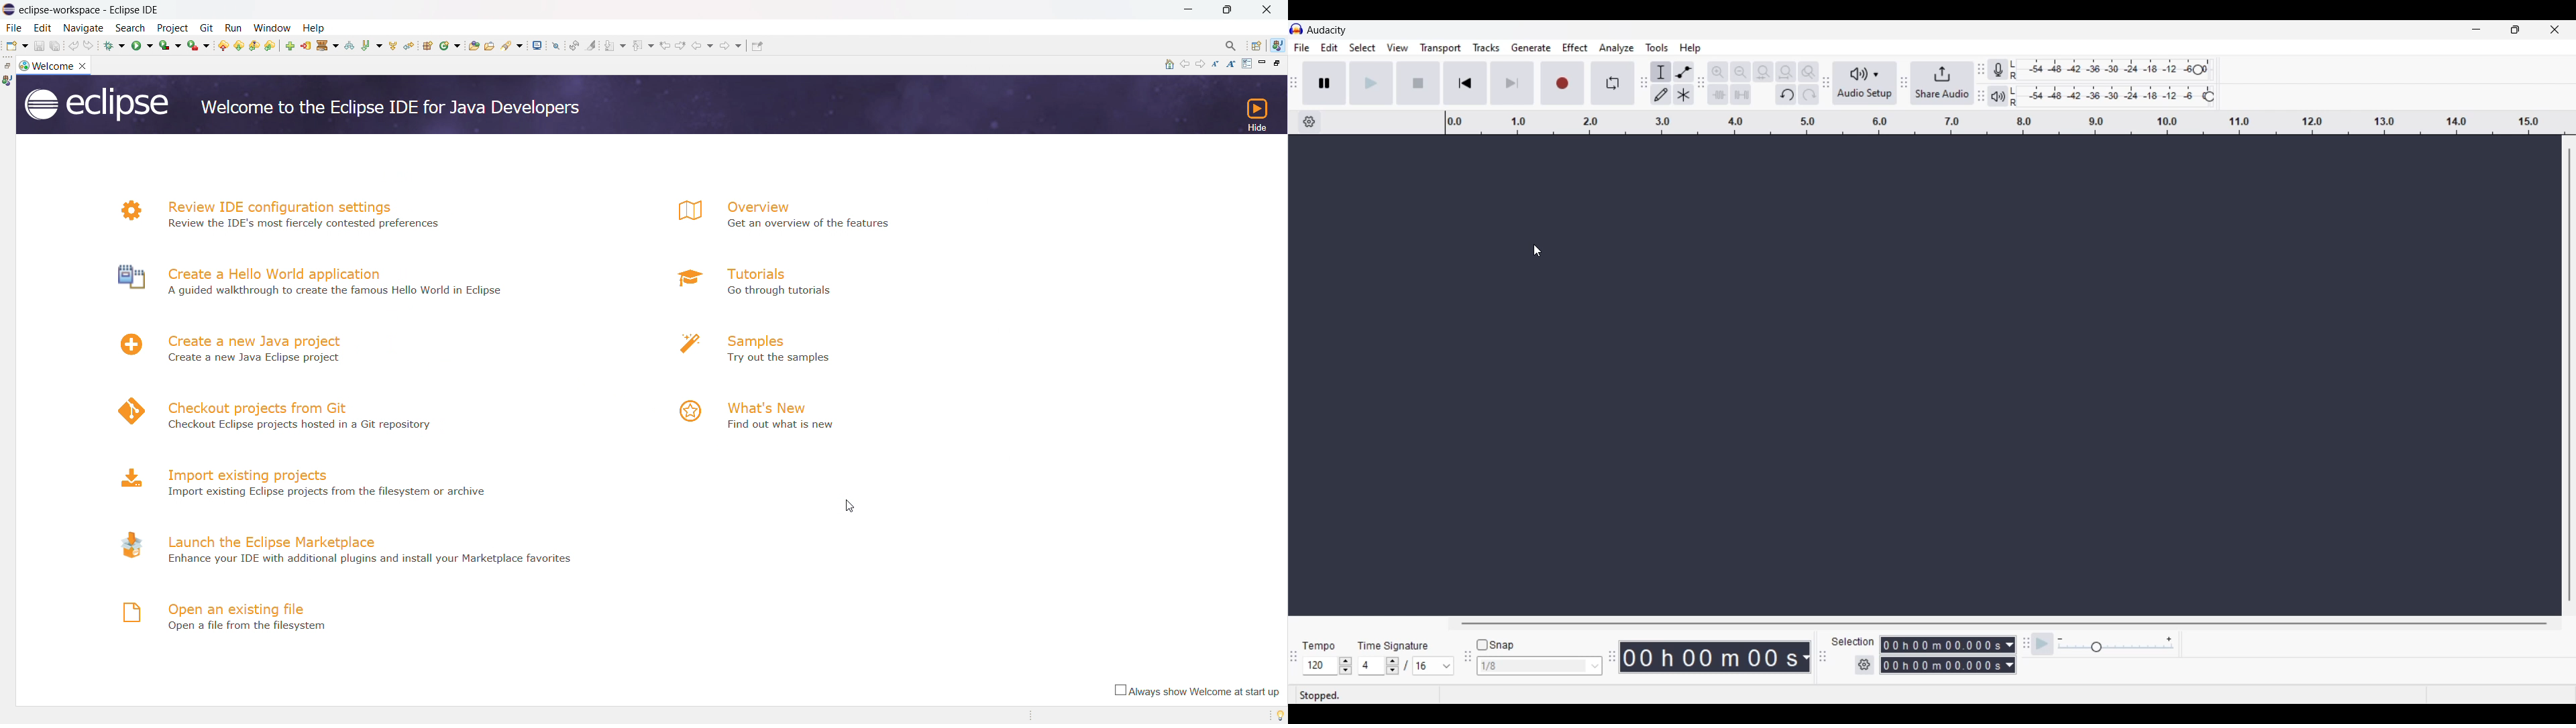 This screenshot has width=2576, height=728. Describe the element at coordinates (1763, 72) in the screenshot. I see `Fit selection to width` at that location.